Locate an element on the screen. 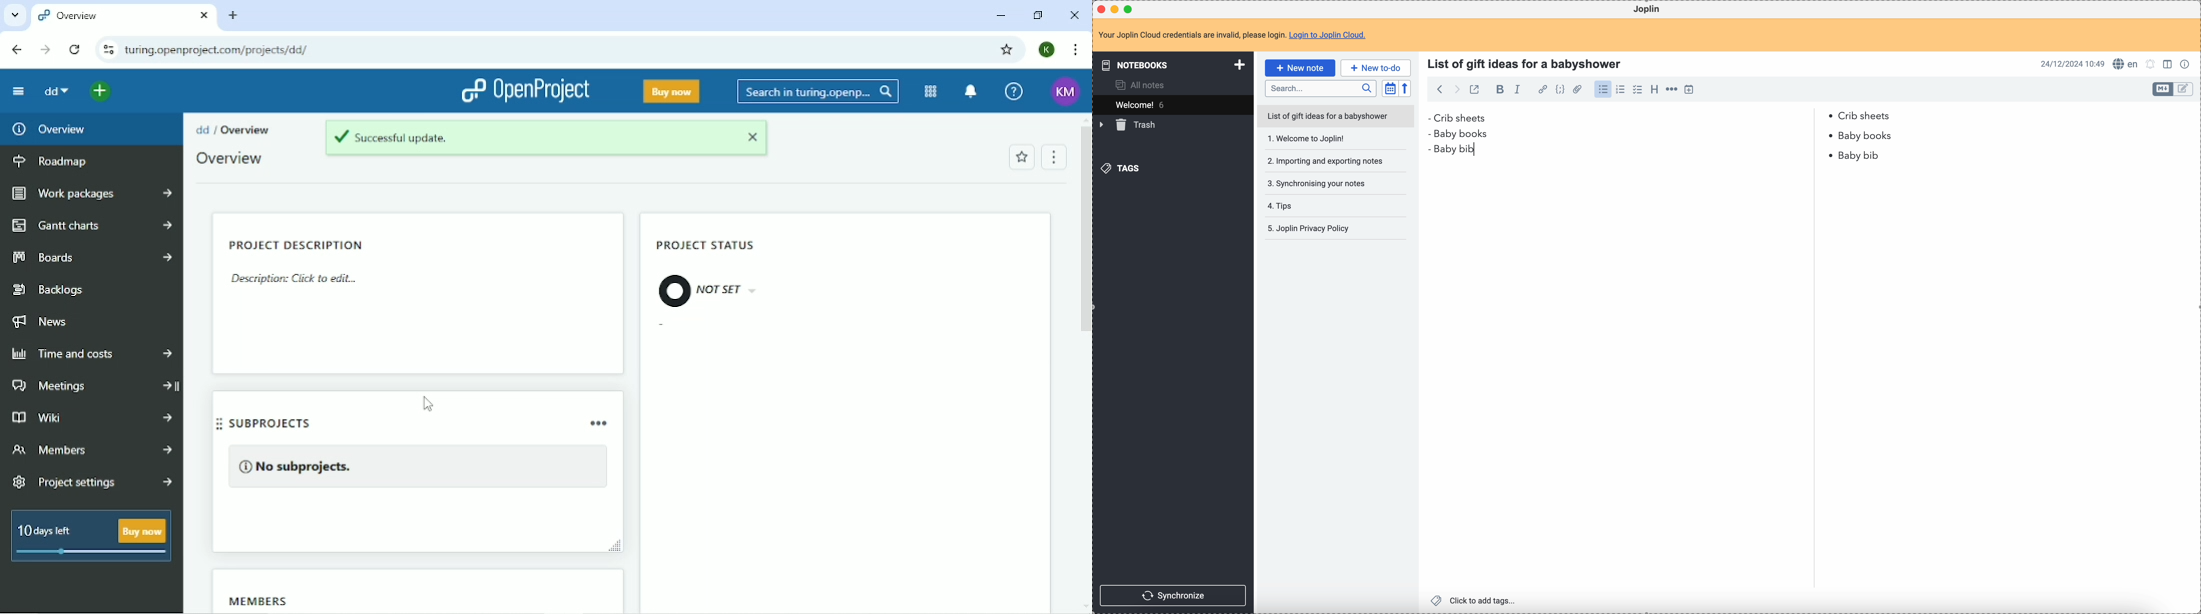 Image resolution: width=2212 pixels, height=616 pixels. Add to favorites is located at coordinates (1021, 158).